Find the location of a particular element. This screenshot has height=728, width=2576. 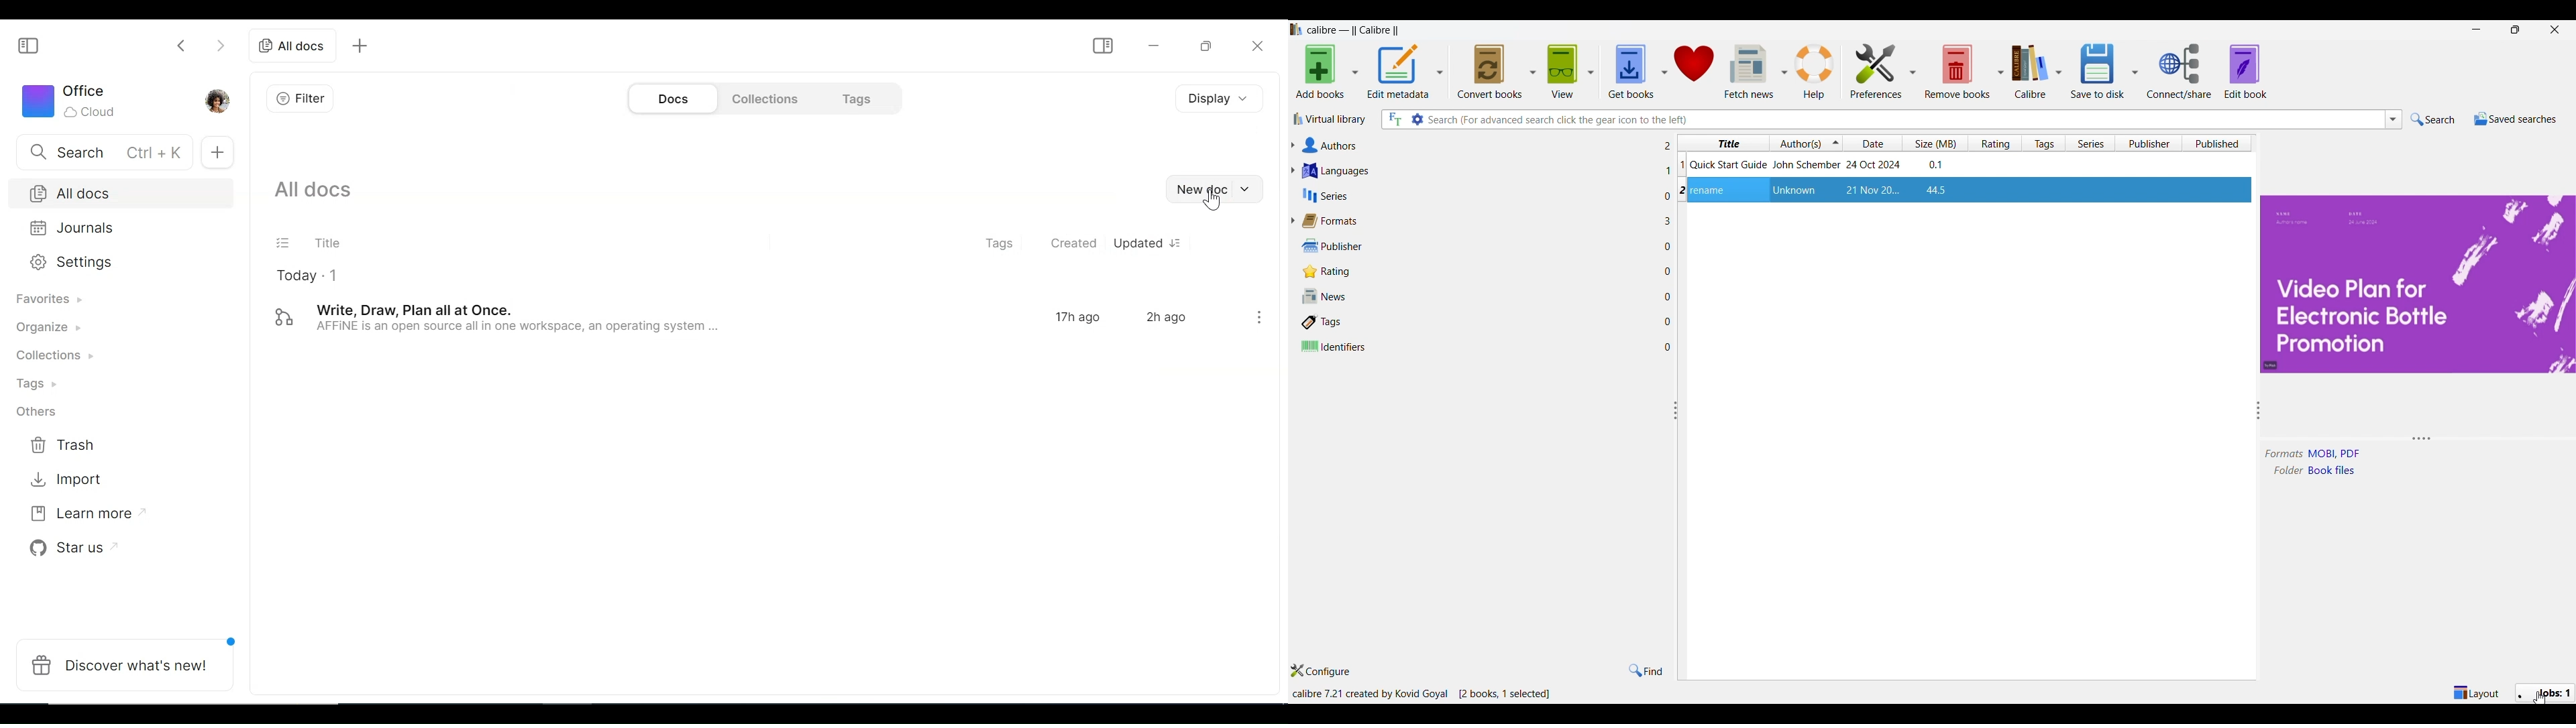

Software logo is located at coordinates (1297, 29).